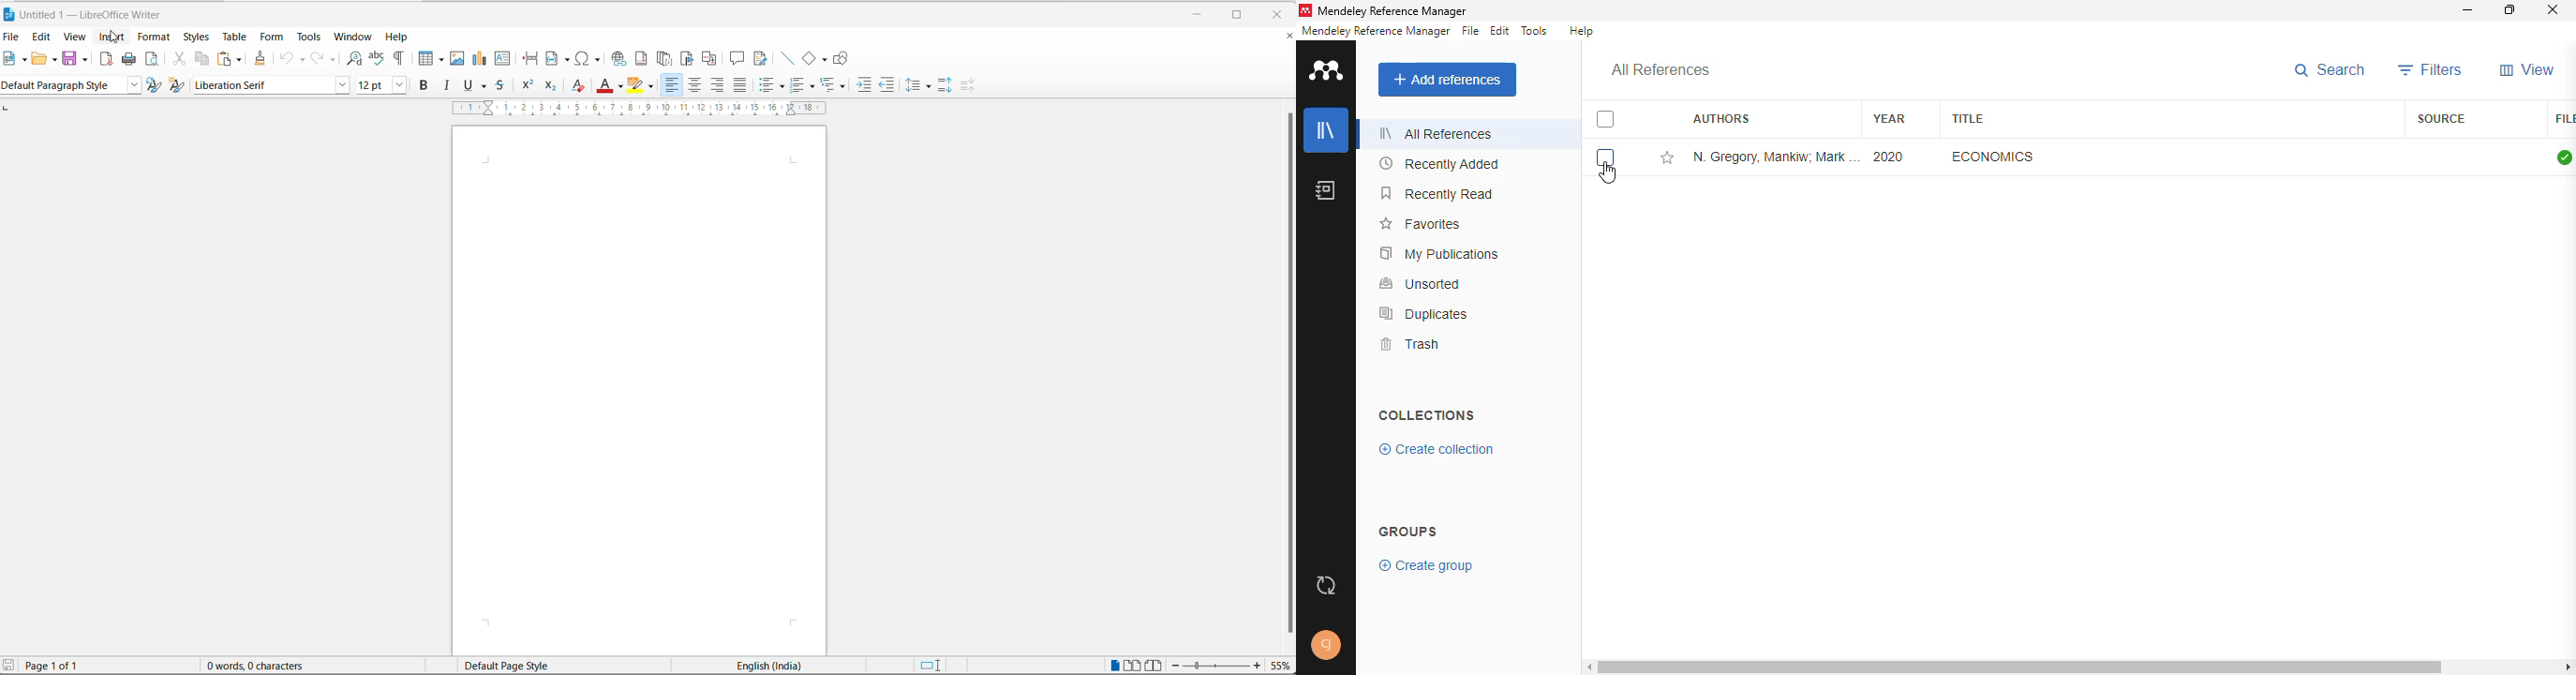 The height and width of the screenshot is (700, 2576). What do you see at coordinates (1721, 117) in the screenshot?
I see `authors` at bounding box center [1721, 117].